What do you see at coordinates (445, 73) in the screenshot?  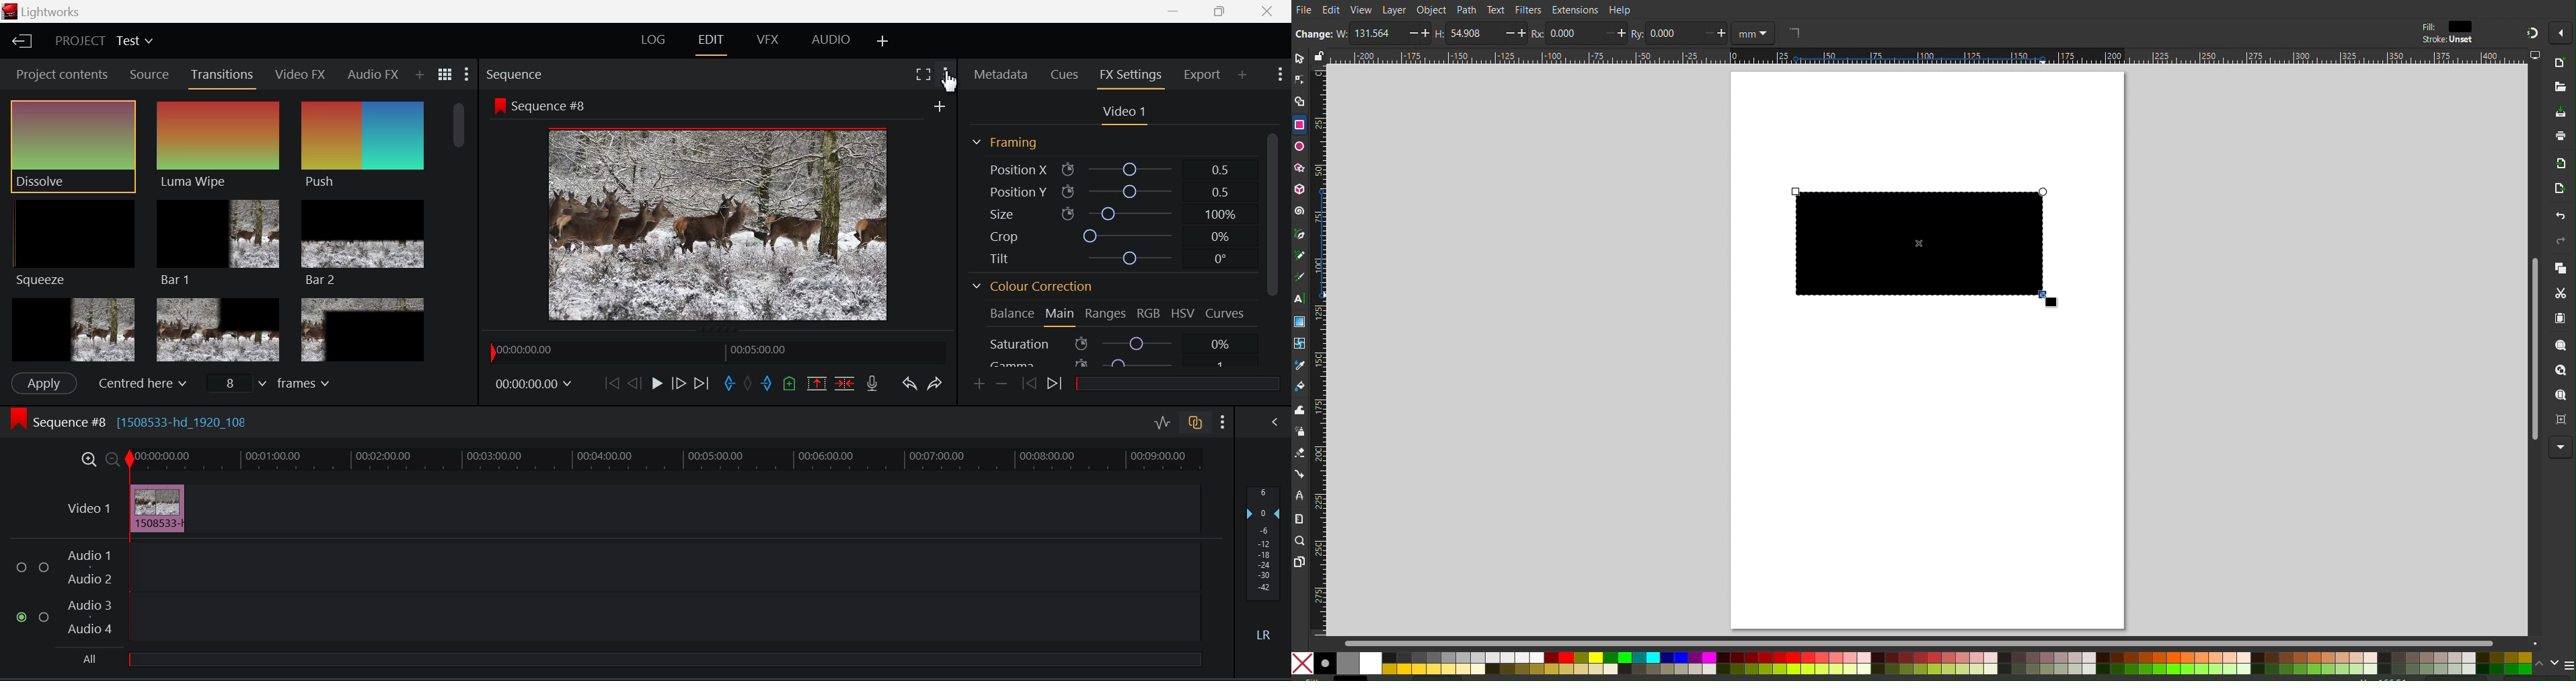 I see `Toggle list and title view` at bounding box center [445, 73].